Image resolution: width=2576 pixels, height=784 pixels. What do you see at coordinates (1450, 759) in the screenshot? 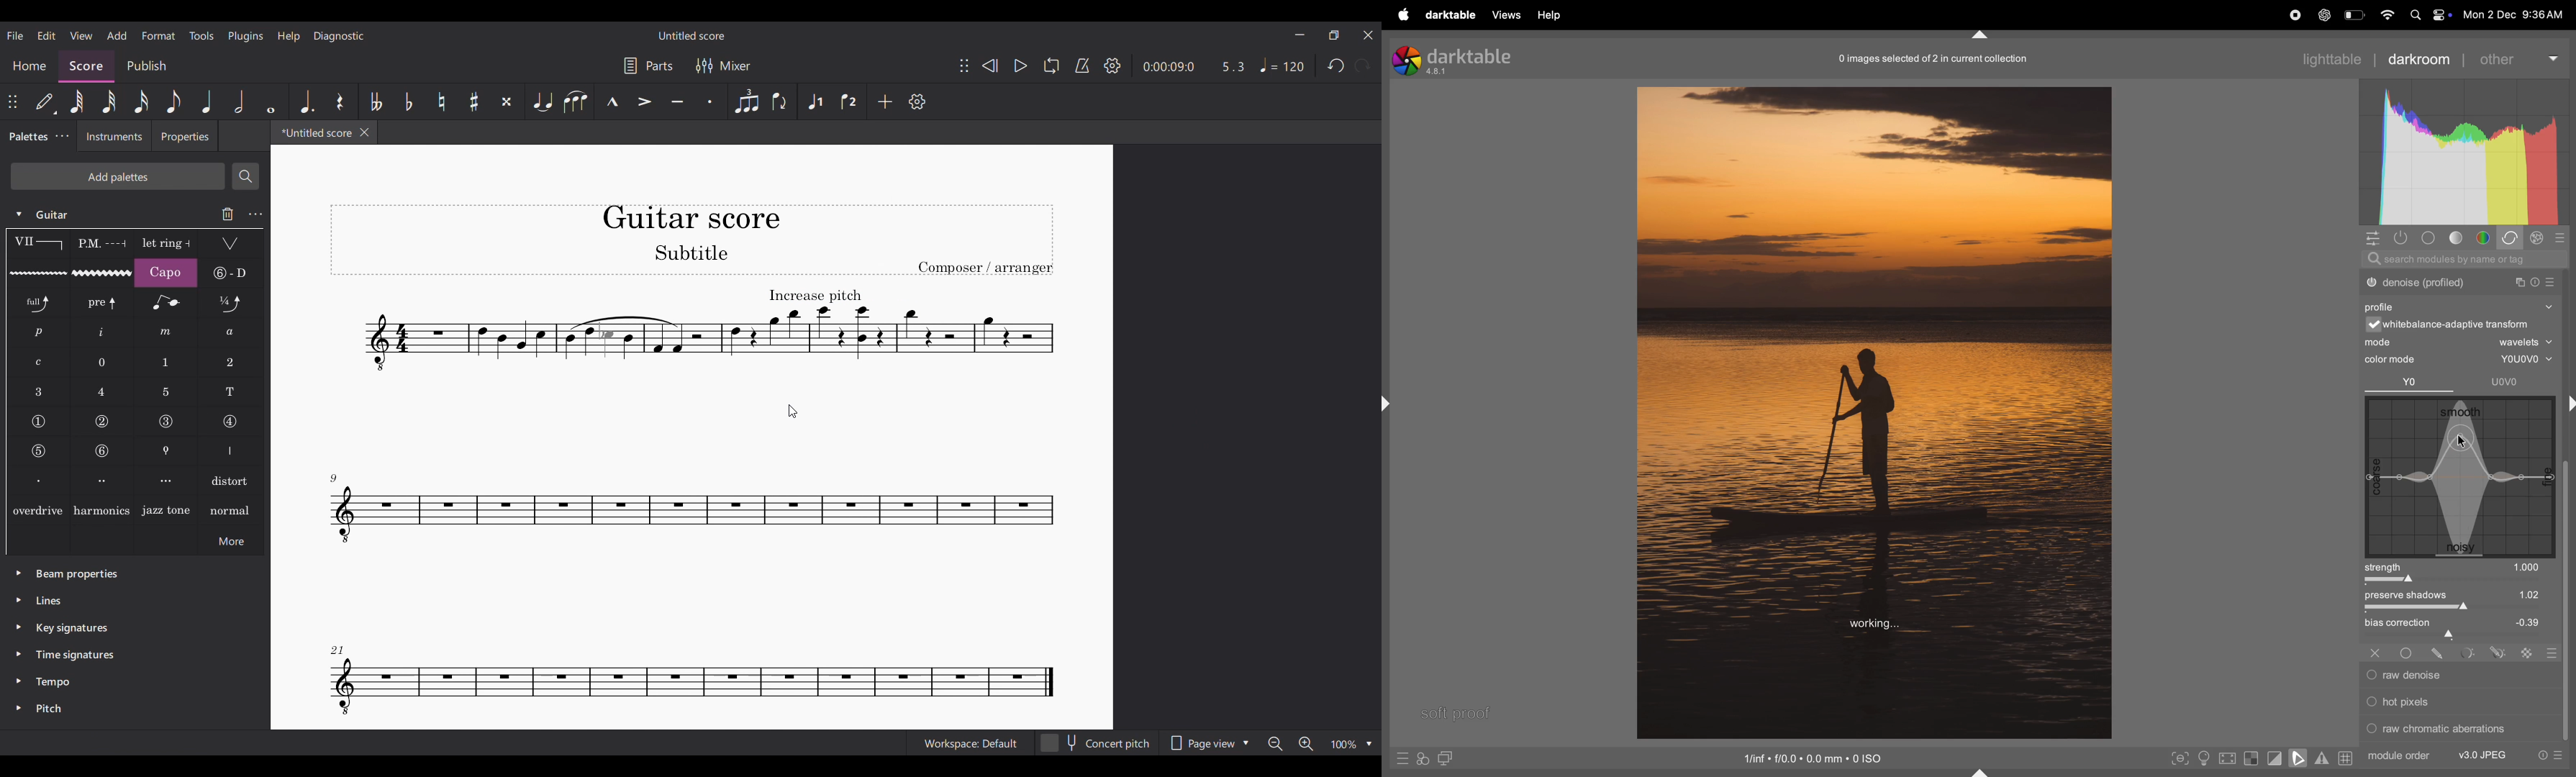
I see `diplay second room image` at bounding box center [1450, 759].